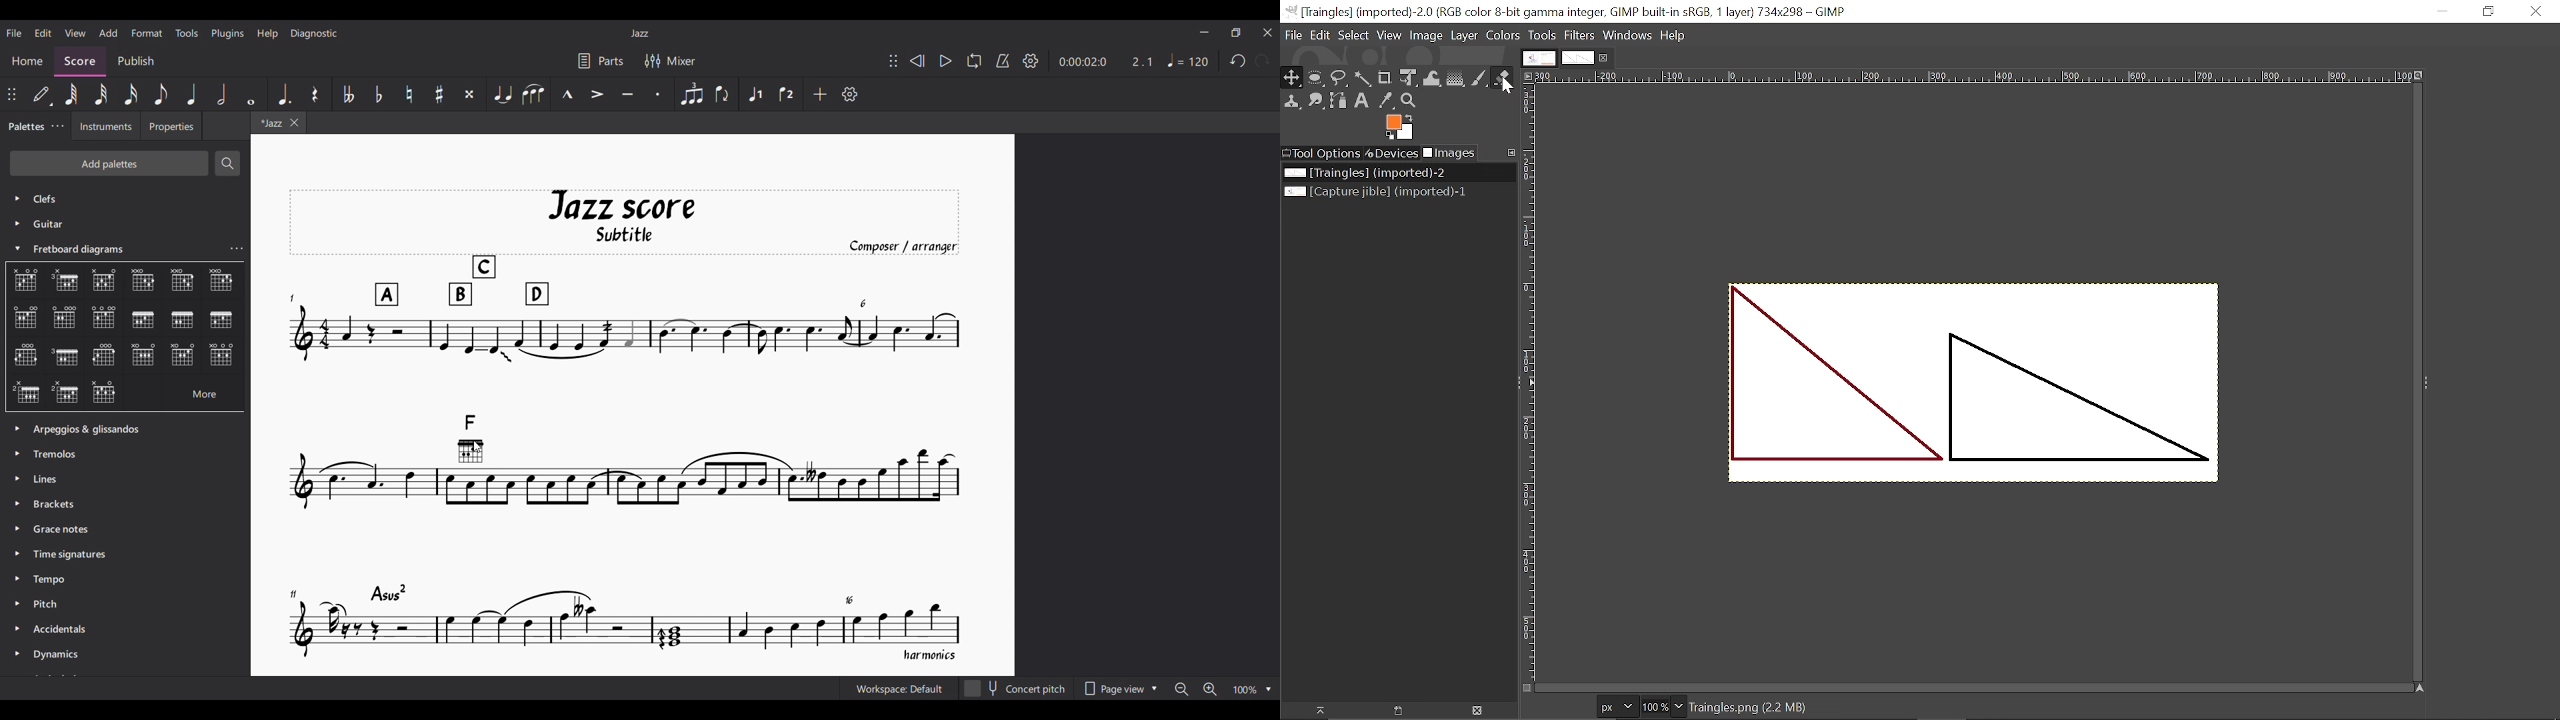 The width and height of the screenshot is (2576, 728). I want to click on Current tab, so click(279, 125).